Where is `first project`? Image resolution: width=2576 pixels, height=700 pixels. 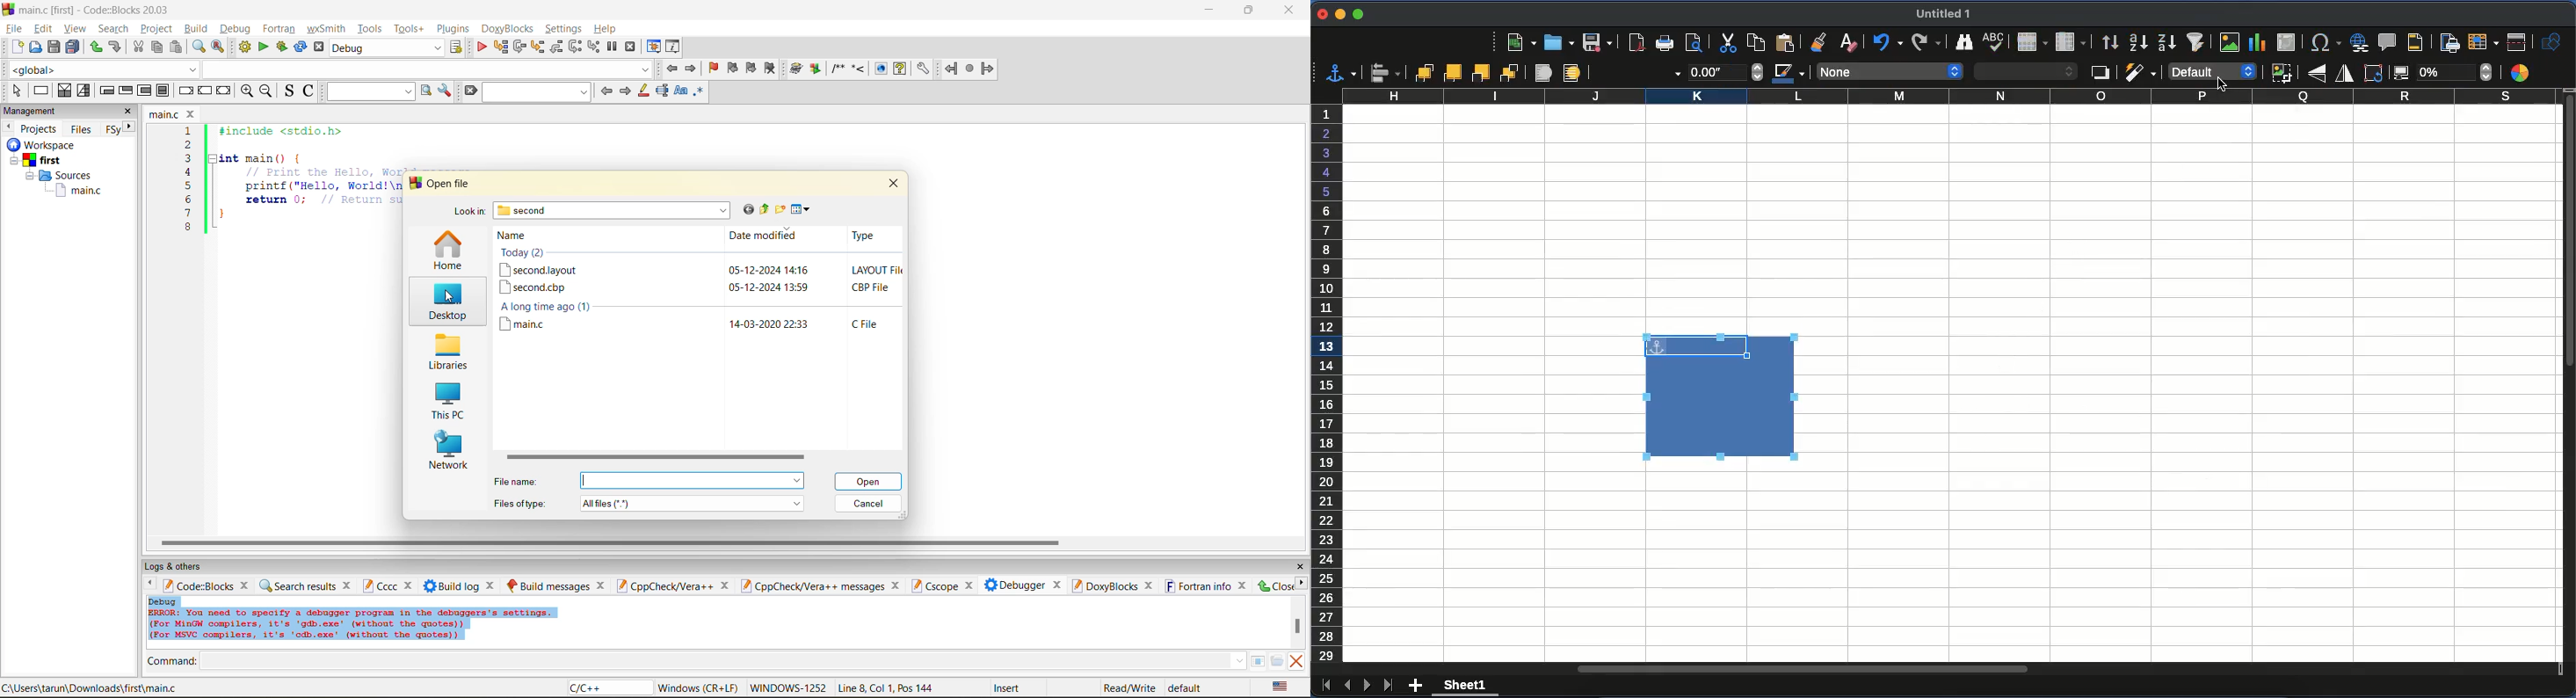
first project is located at coordinates (38, 160).